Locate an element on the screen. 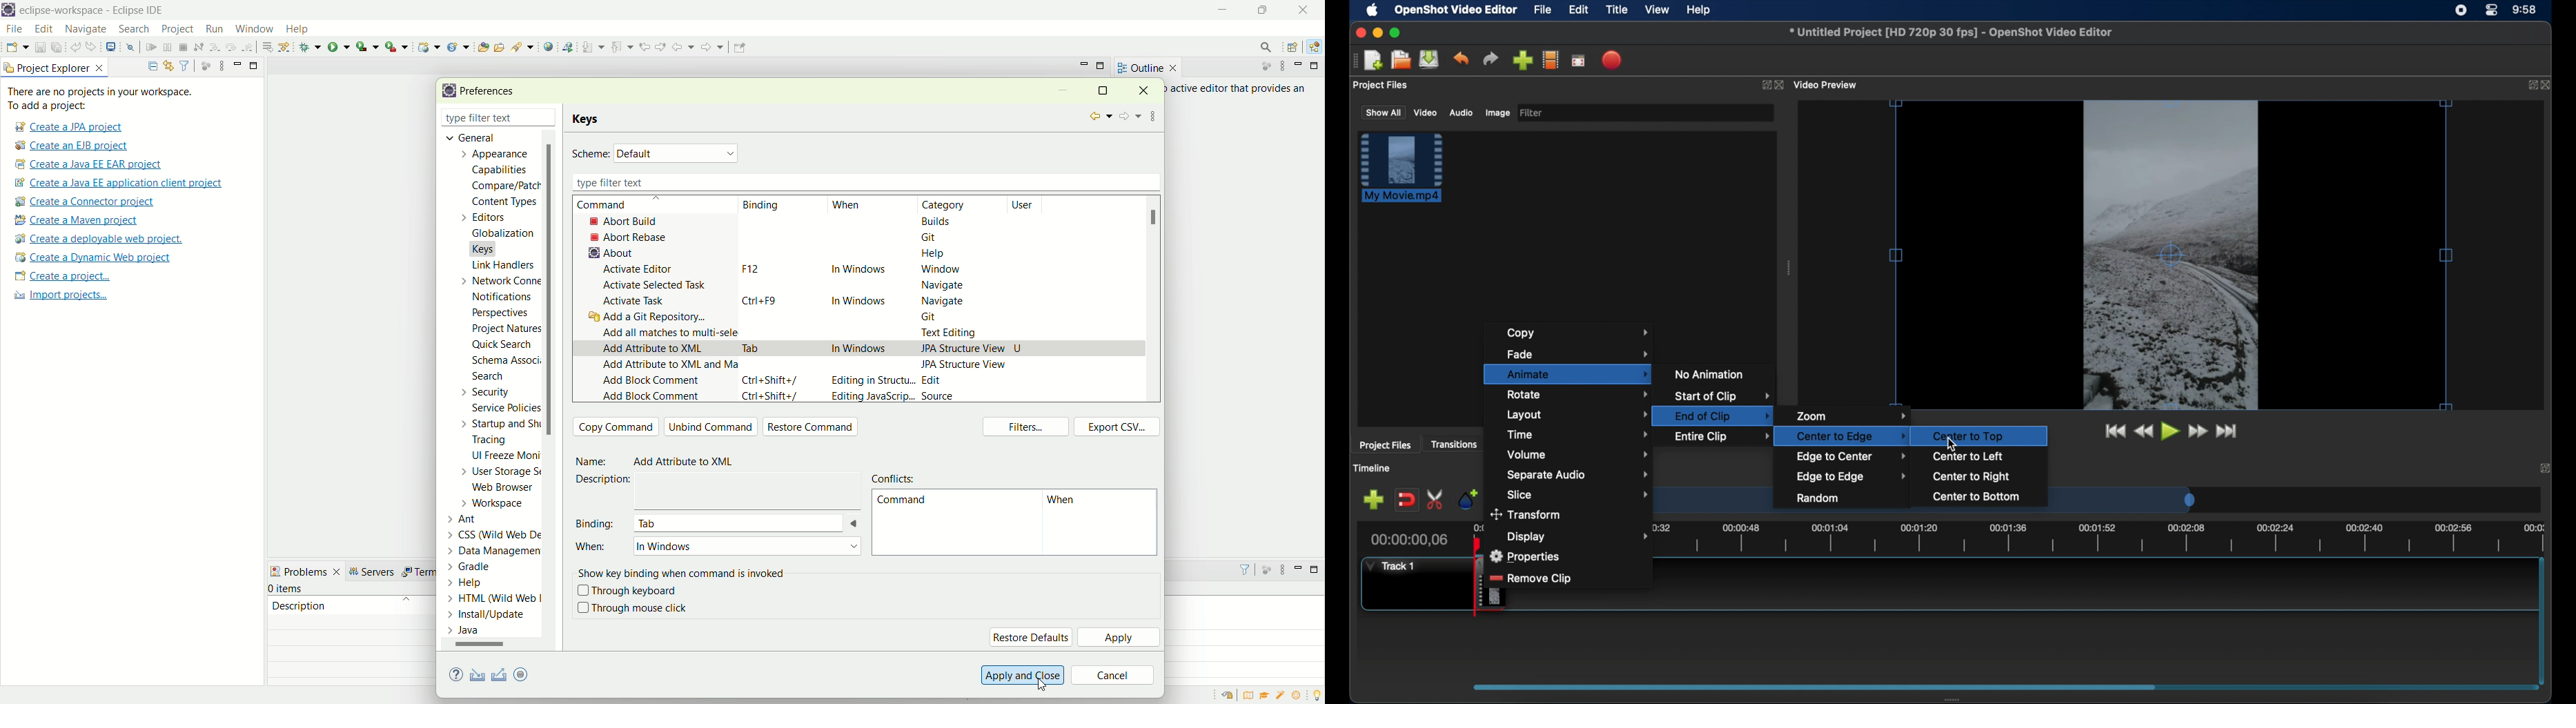 The width and height of the screenshot is (2576, 728). close is located at coordinates (1359, 33).